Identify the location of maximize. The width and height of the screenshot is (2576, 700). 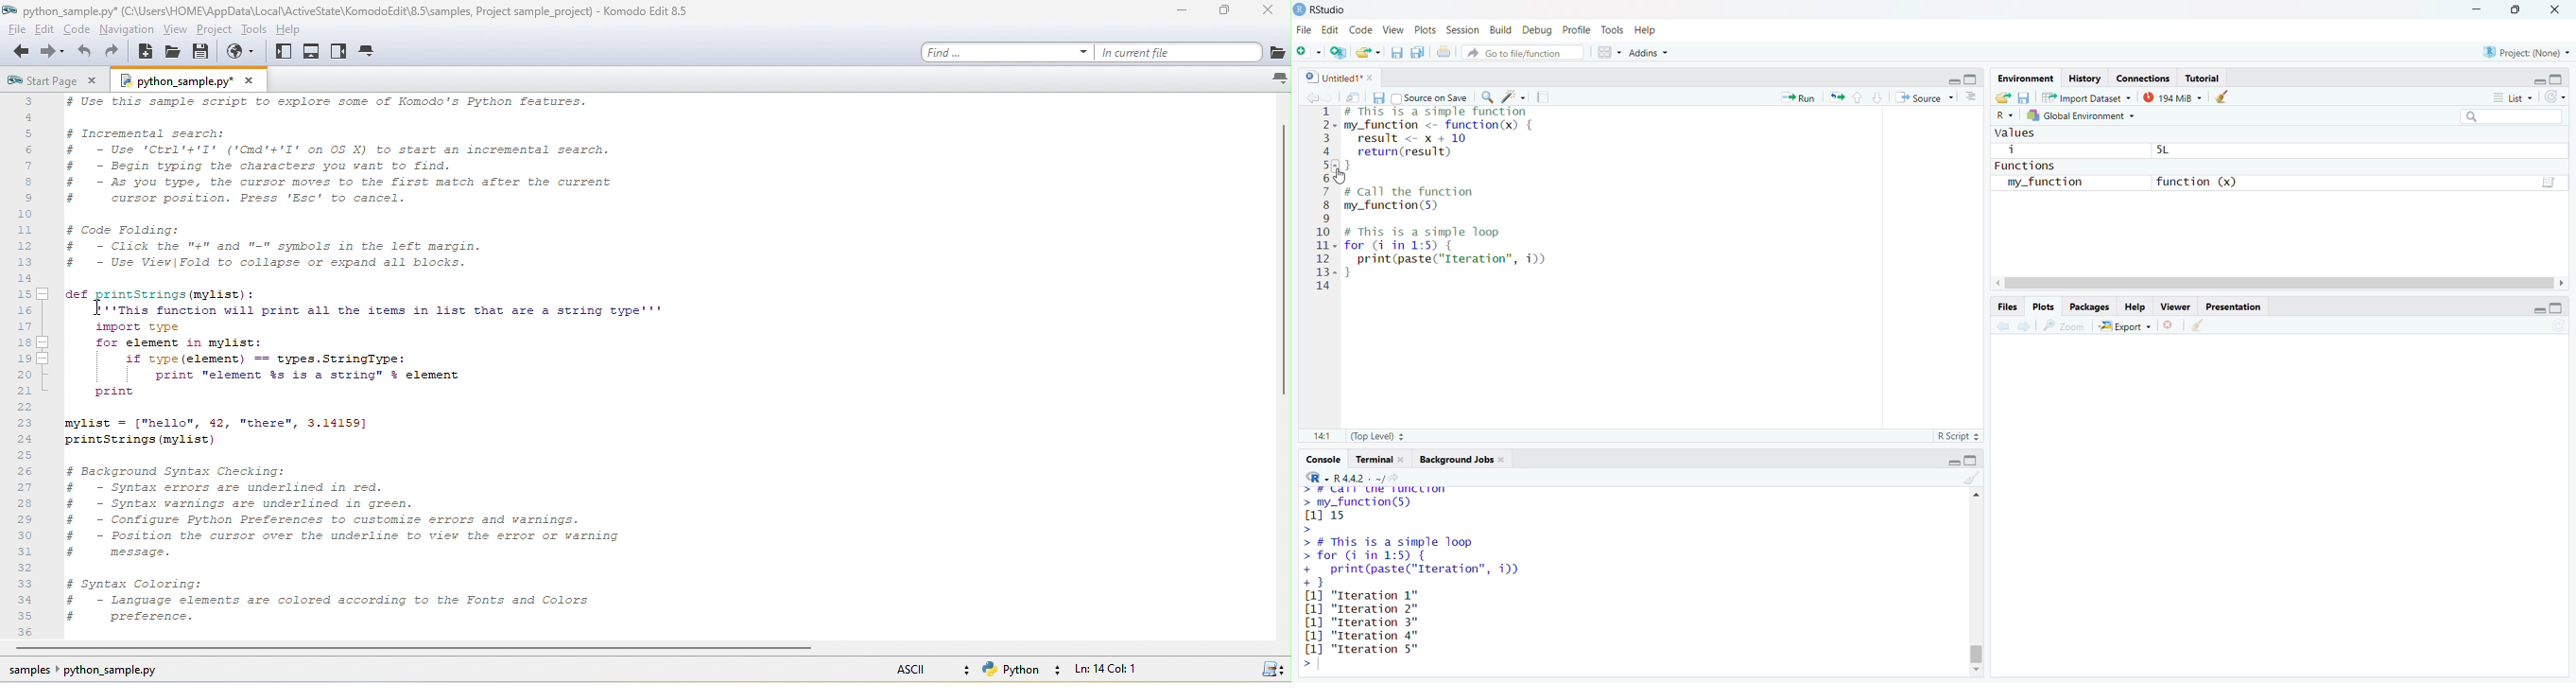
(1975, 79).